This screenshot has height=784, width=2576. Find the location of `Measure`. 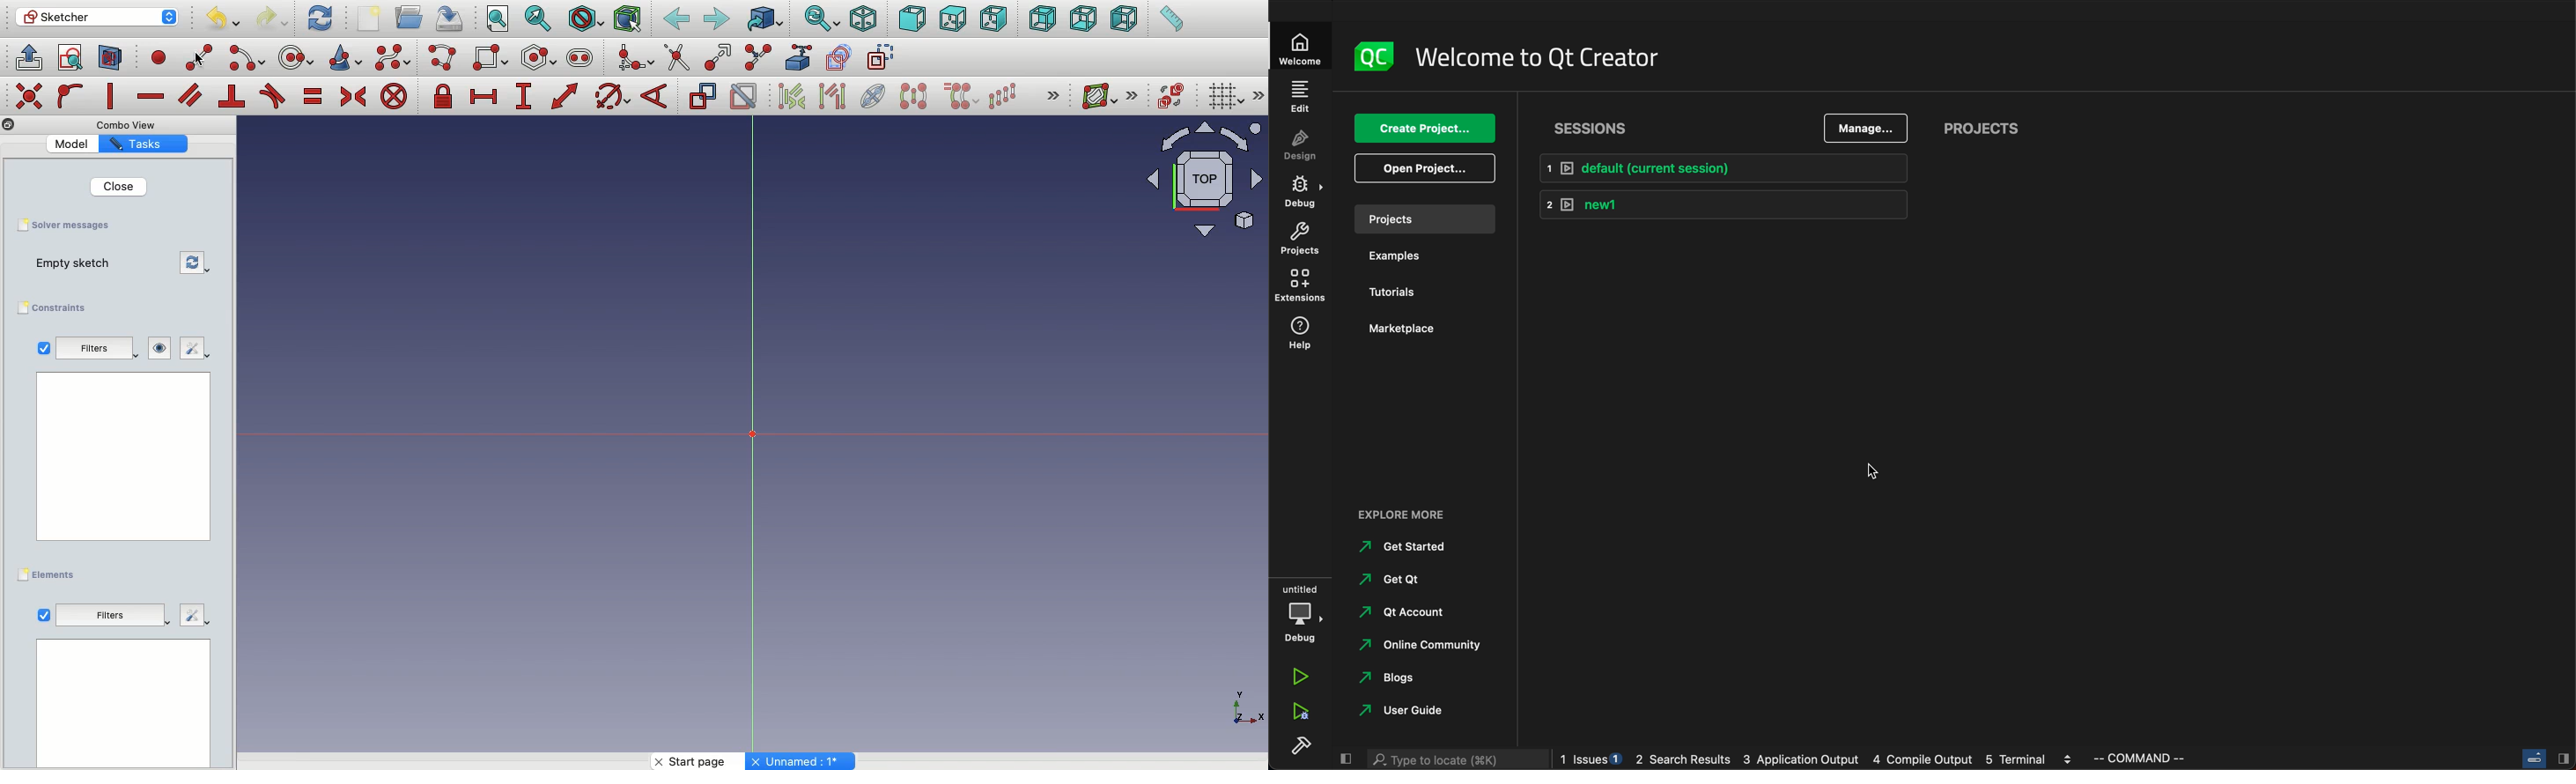

Measure is located at coordinates (1170, 20).